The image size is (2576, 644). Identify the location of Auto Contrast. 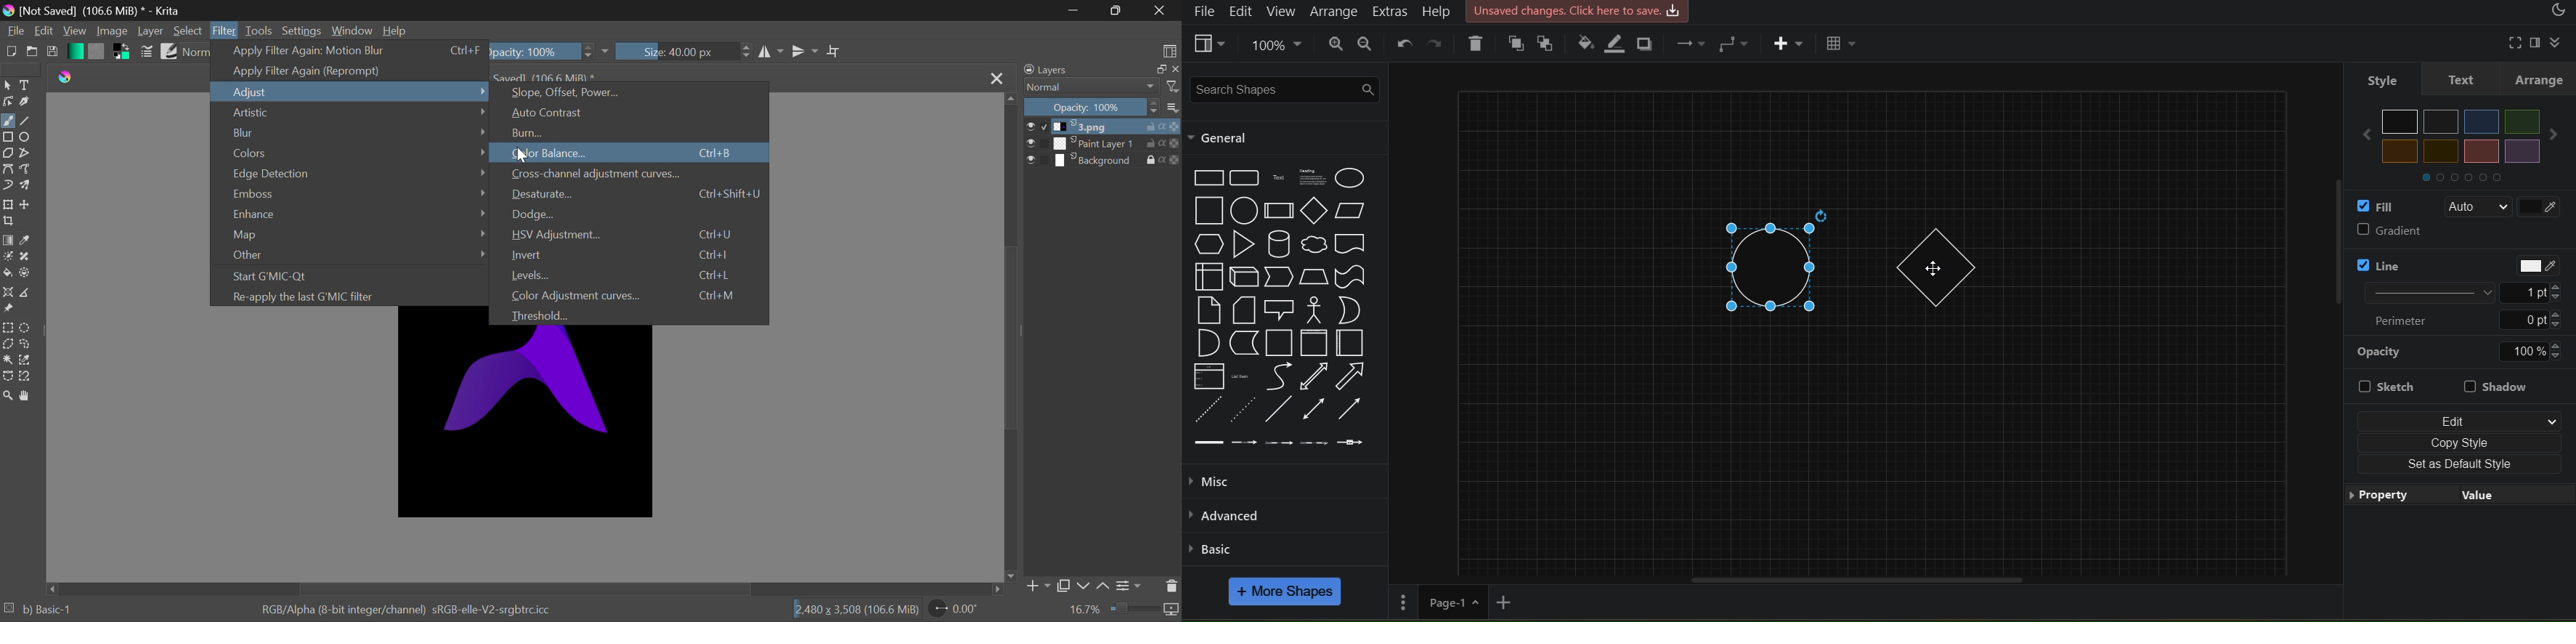
(633, 112).